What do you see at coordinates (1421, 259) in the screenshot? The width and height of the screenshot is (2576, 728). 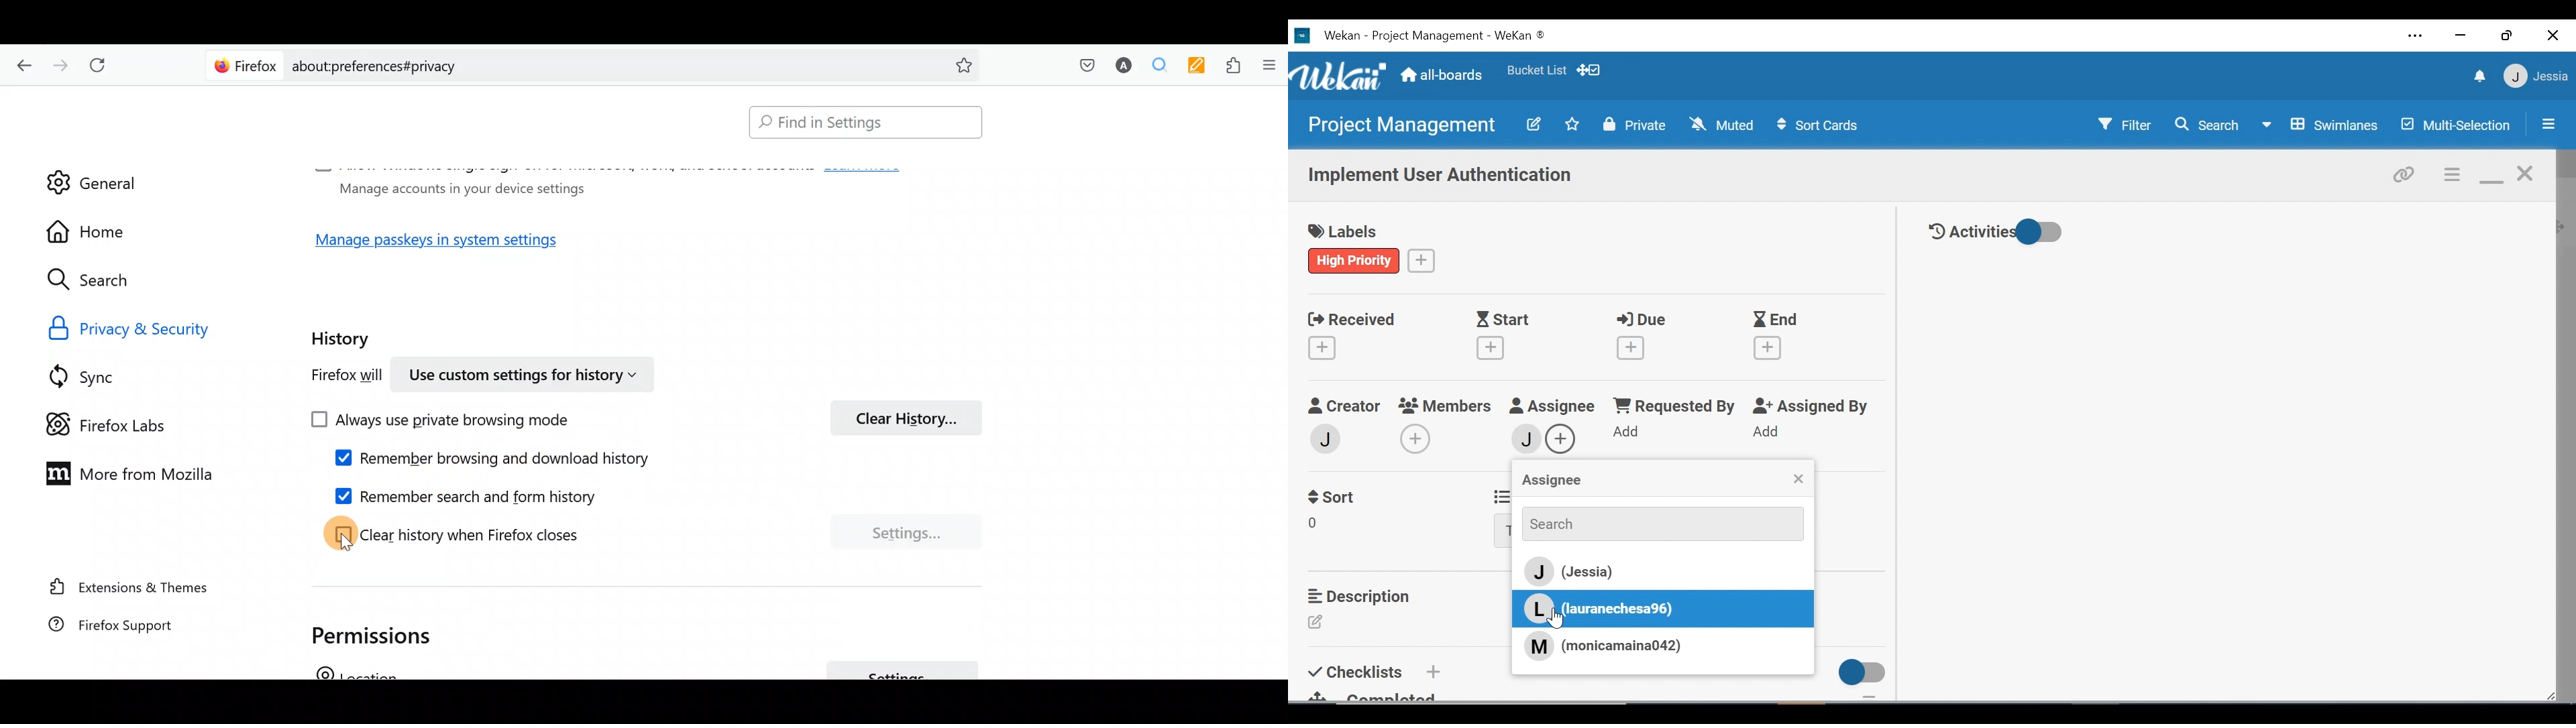 I see `Create labels` at bounding box center [1421, 259].